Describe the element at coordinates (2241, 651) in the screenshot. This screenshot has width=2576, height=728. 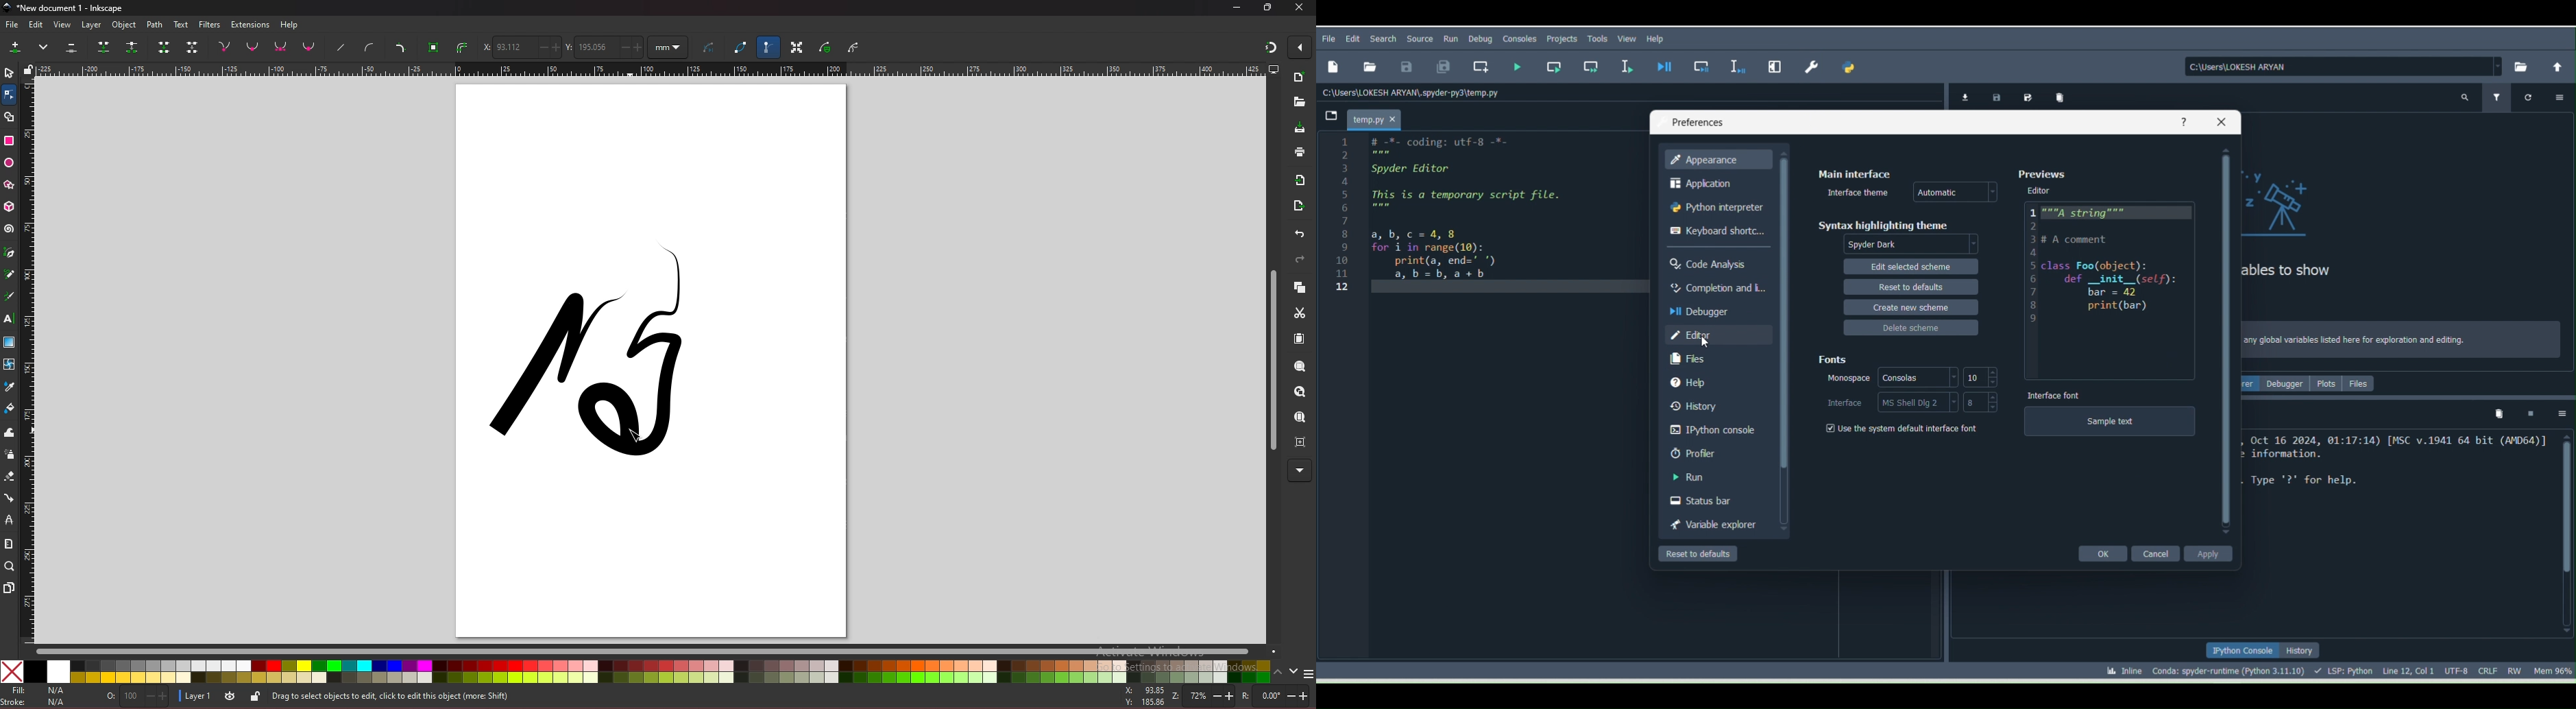
I see `IPython console` at that location.